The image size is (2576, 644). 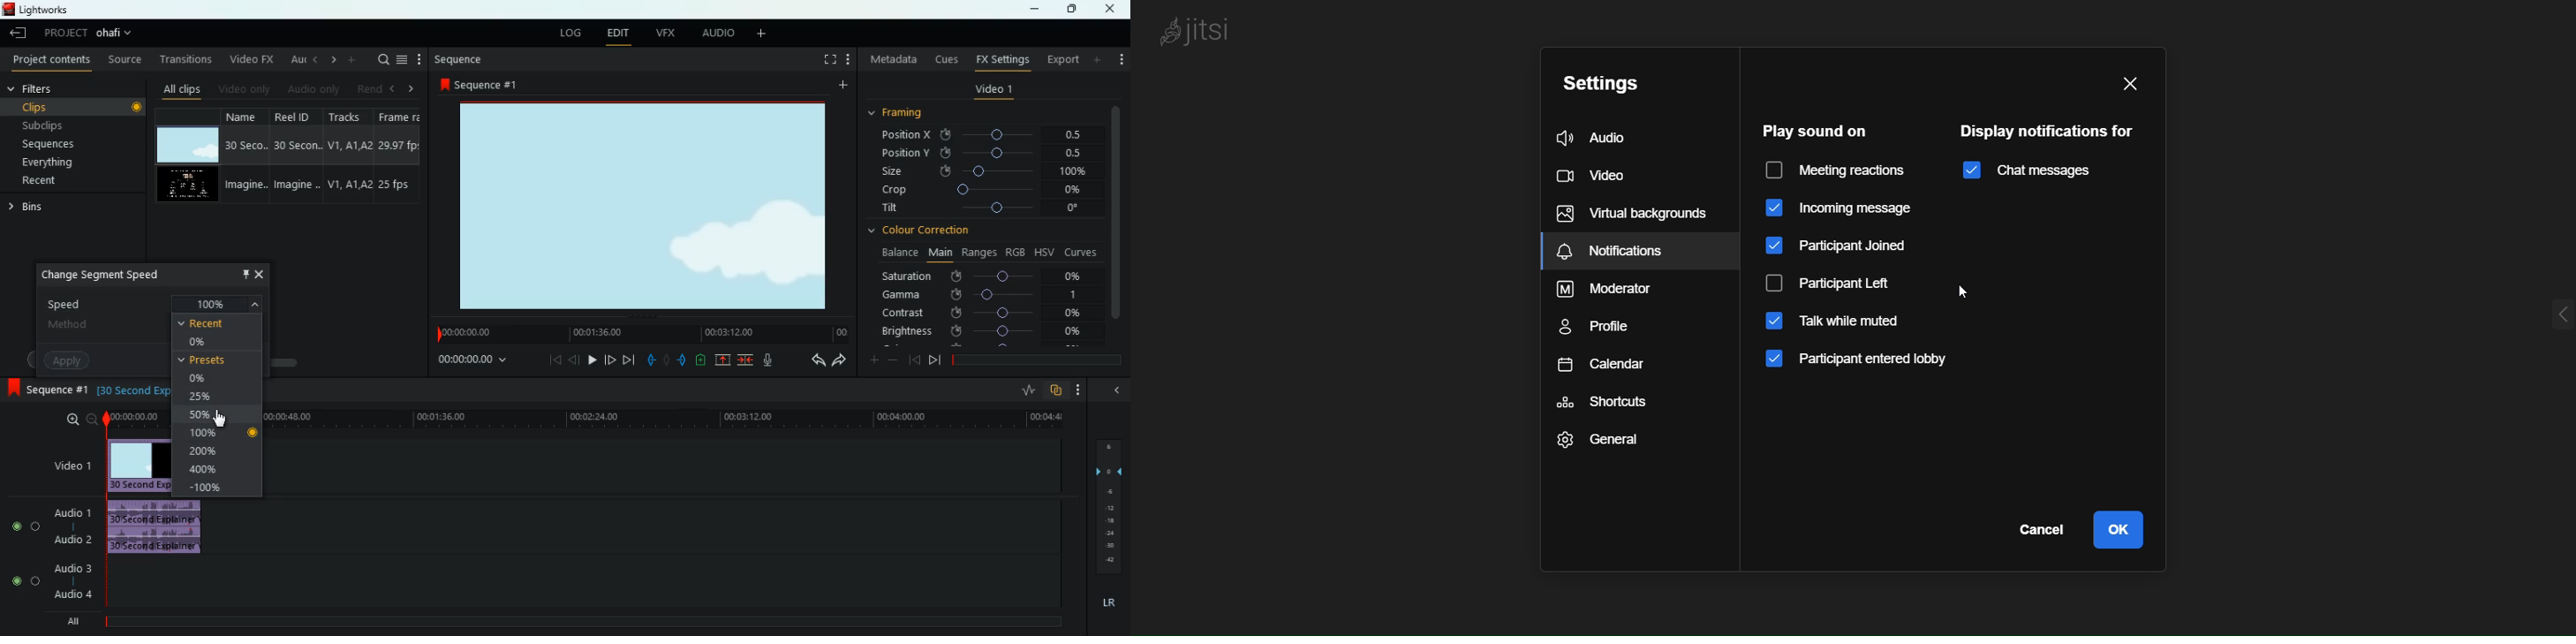 What do you see at coordinates (897, 253) in the screenshot?
I see `balance` at bounding box center [897, 253].